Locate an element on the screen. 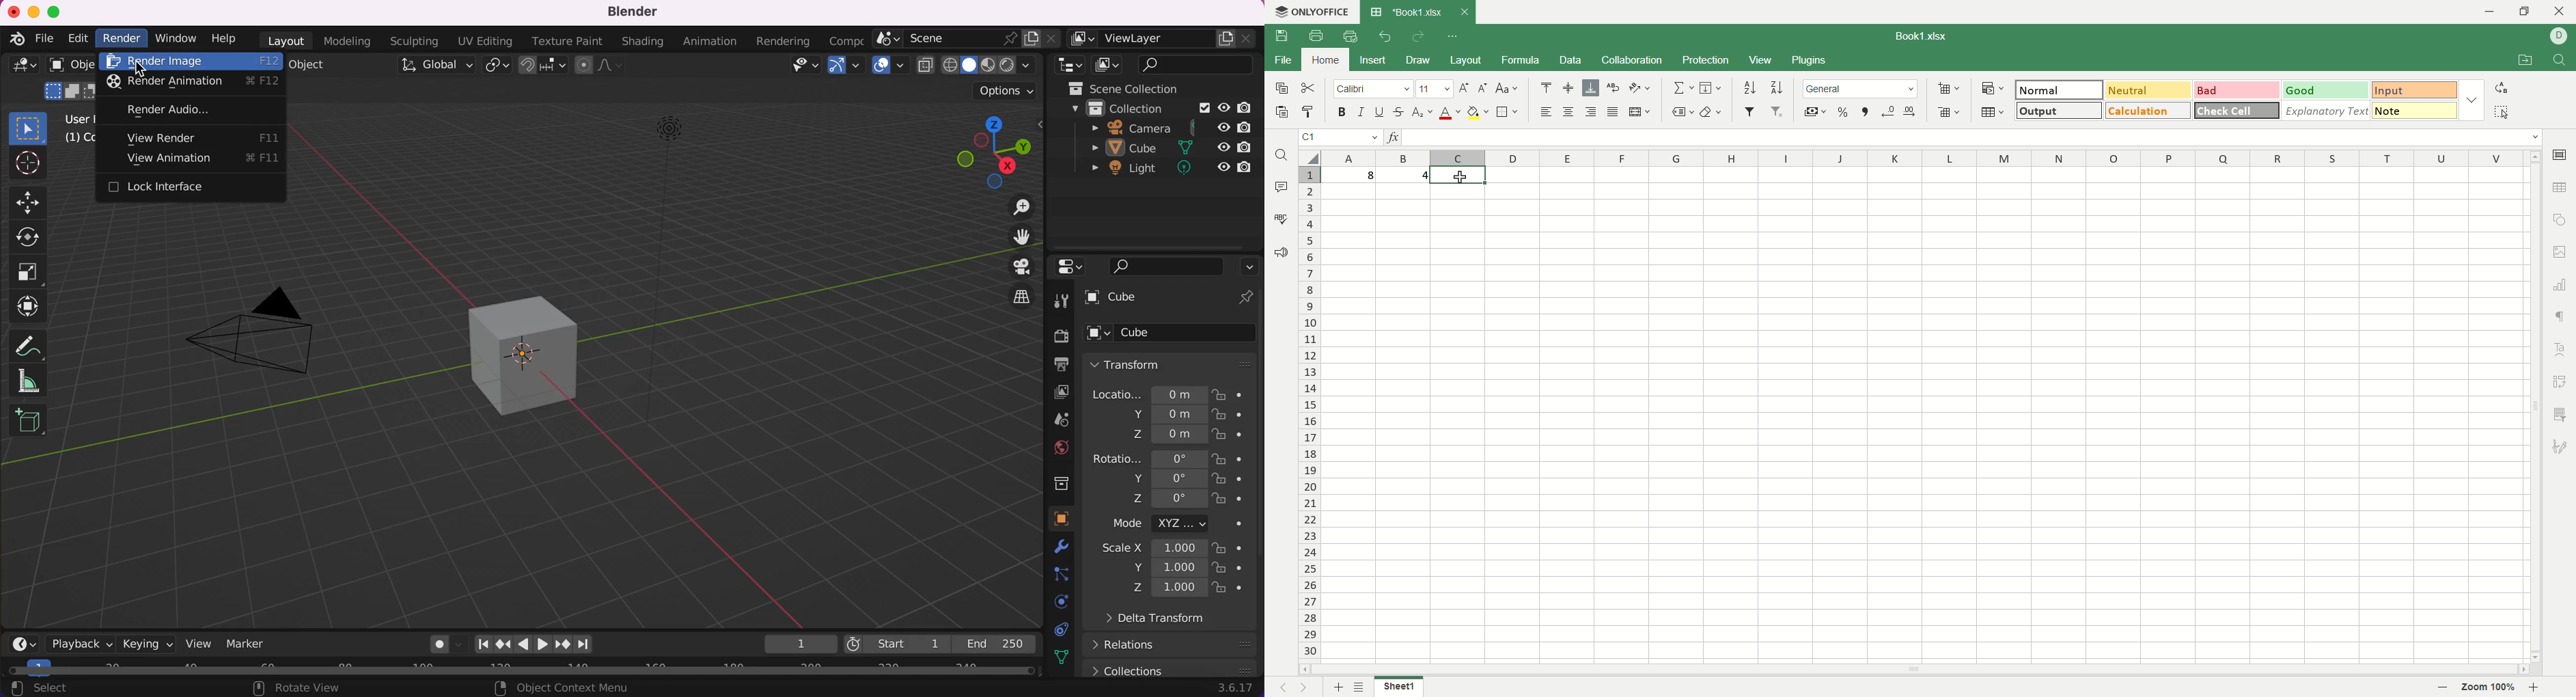  align left is located at coordinates (1547, 111).